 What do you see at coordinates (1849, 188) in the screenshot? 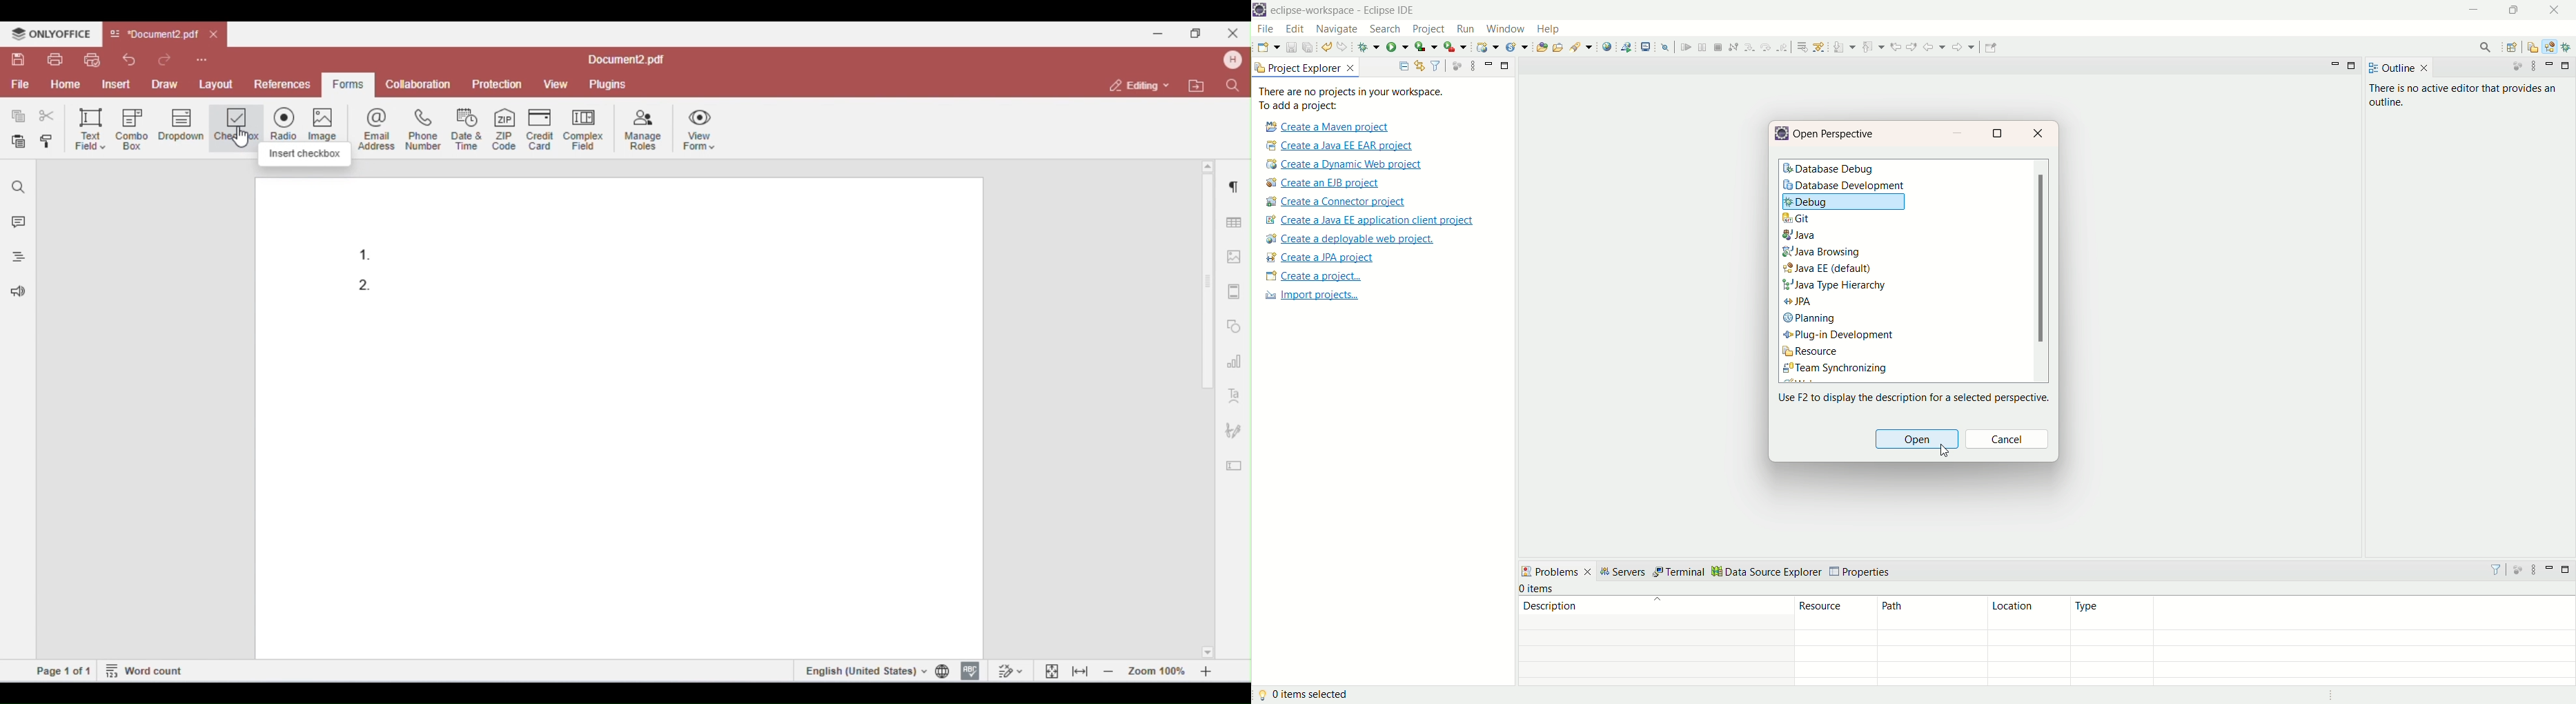
I see `database development` at bounding box center [1849, 188].